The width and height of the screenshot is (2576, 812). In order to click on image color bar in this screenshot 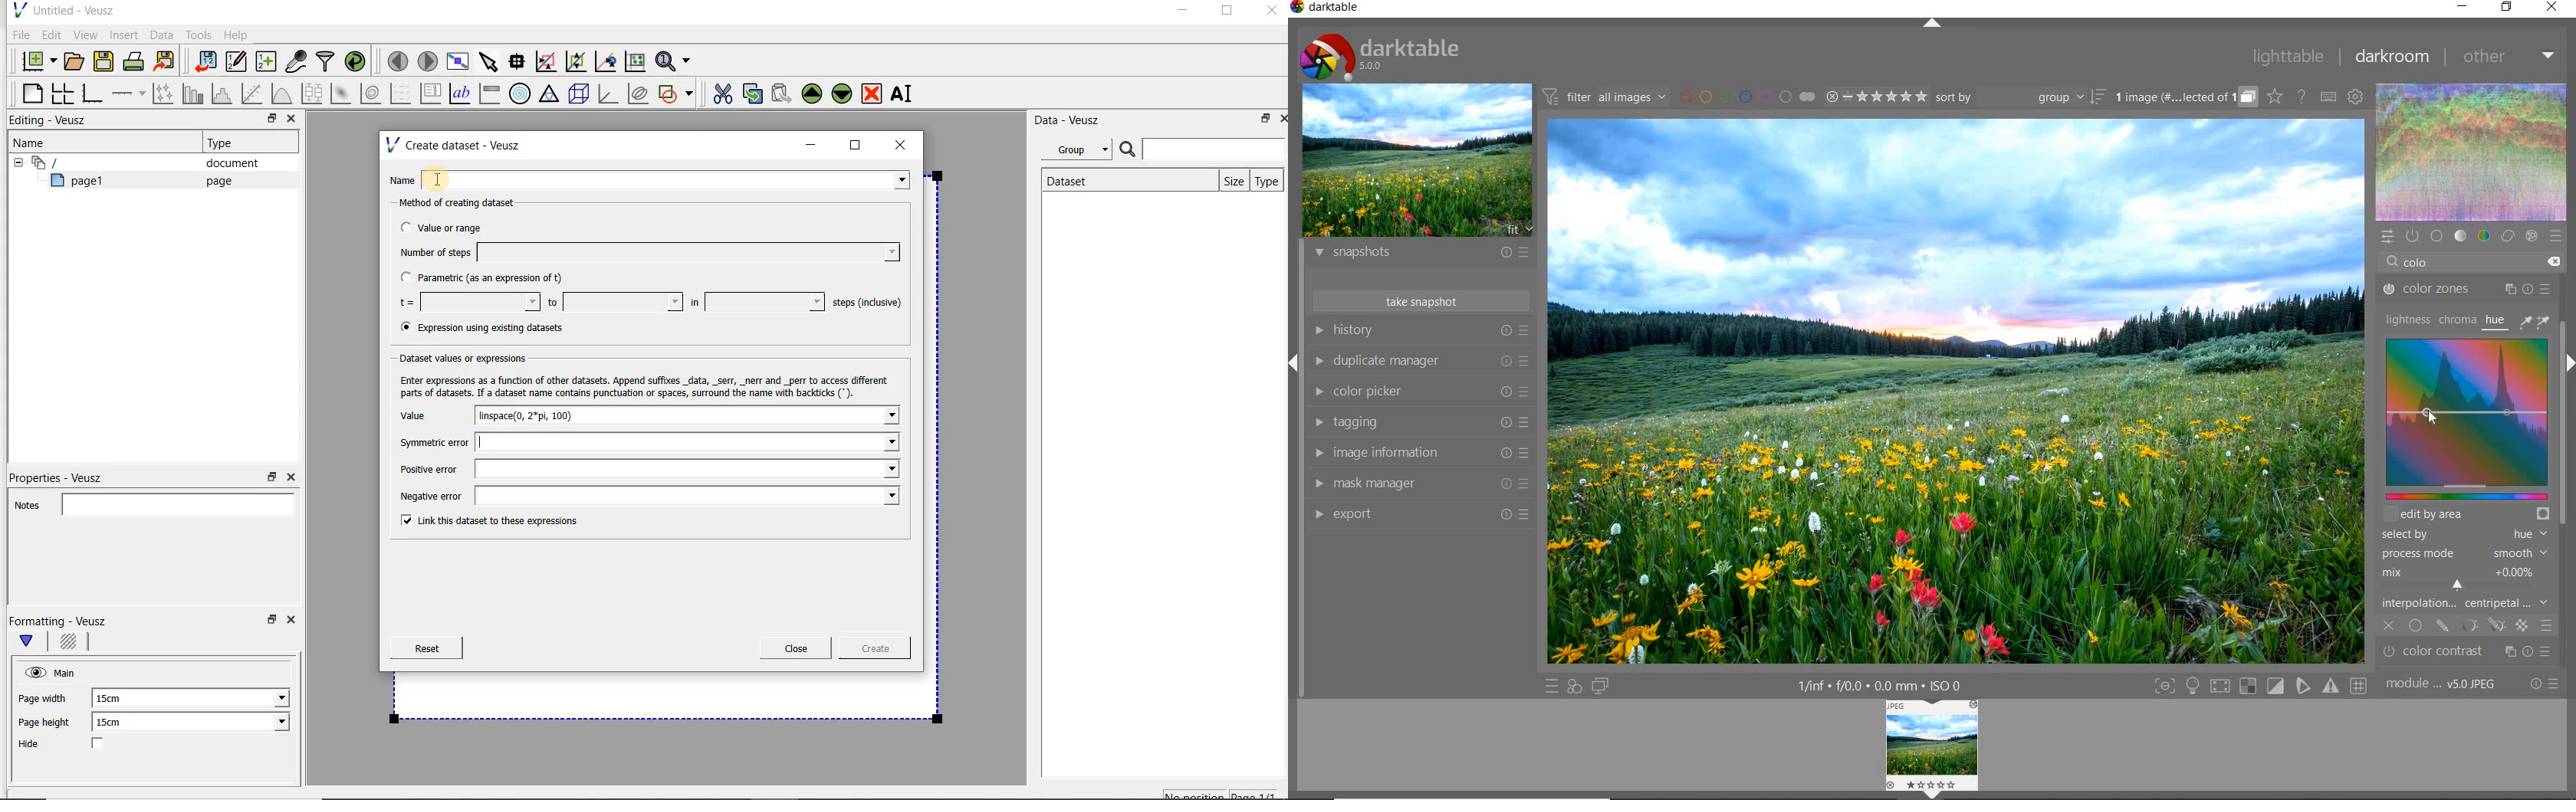, I will do `click(489, 93)`.